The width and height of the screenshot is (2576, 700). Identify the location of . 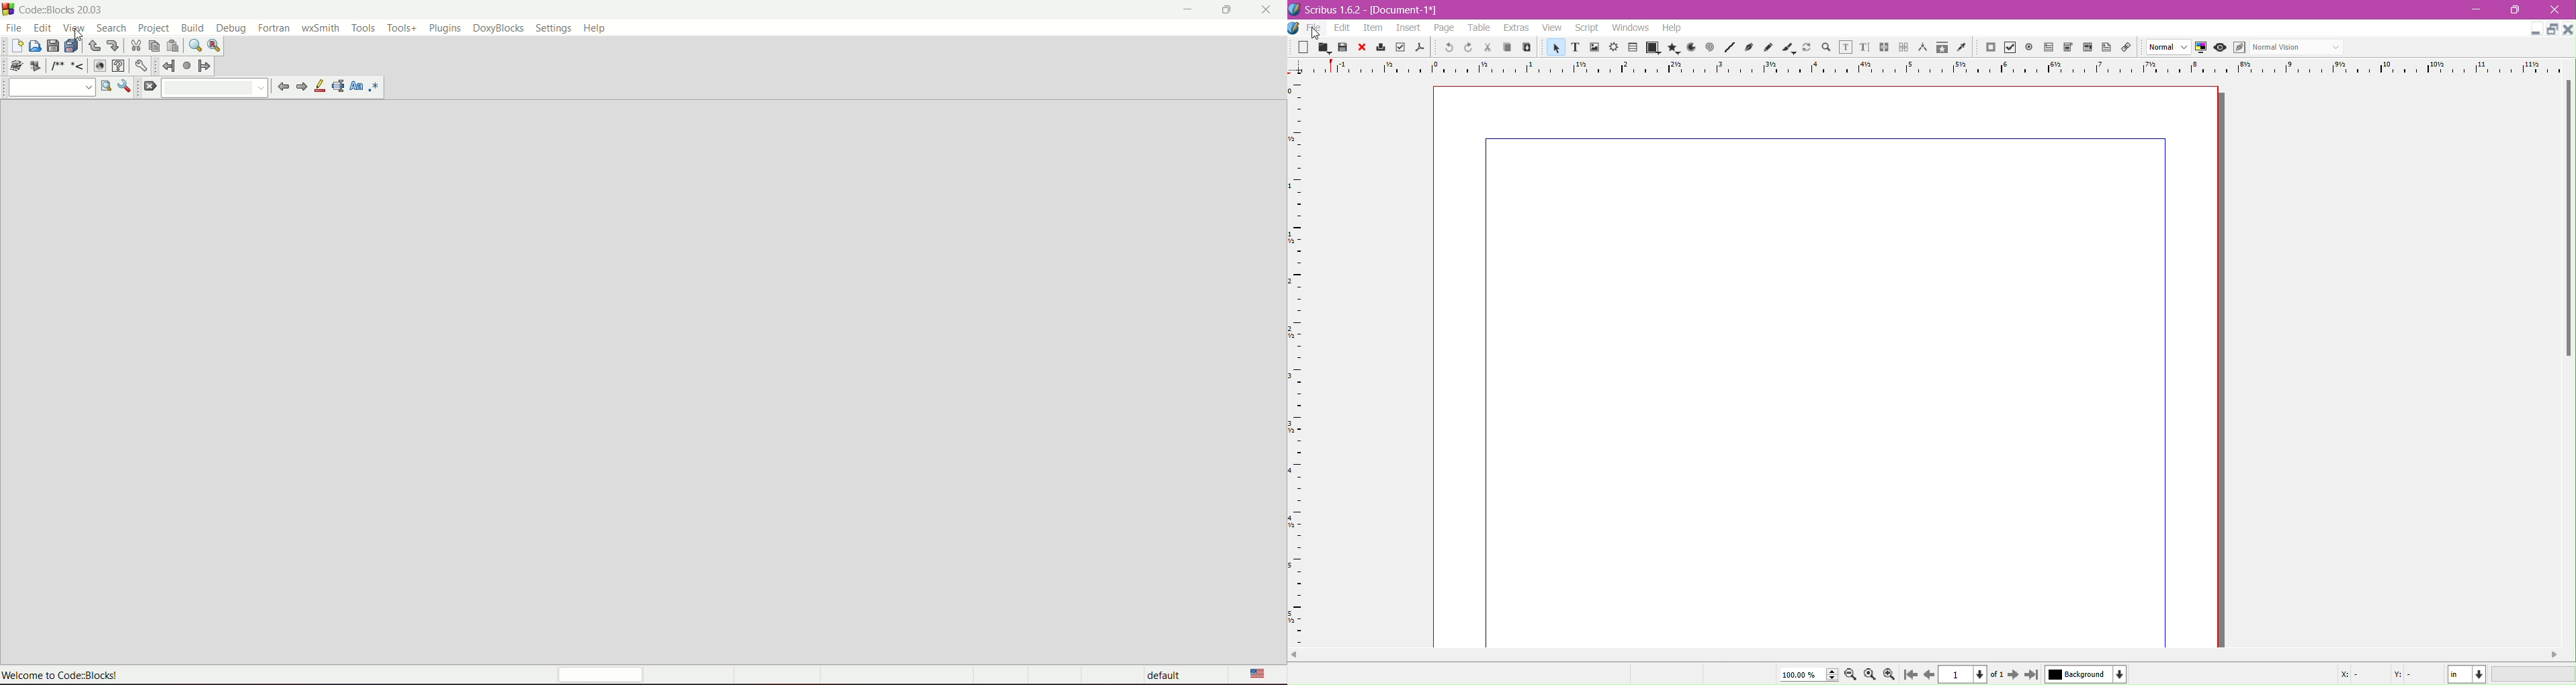
(1420, 48).